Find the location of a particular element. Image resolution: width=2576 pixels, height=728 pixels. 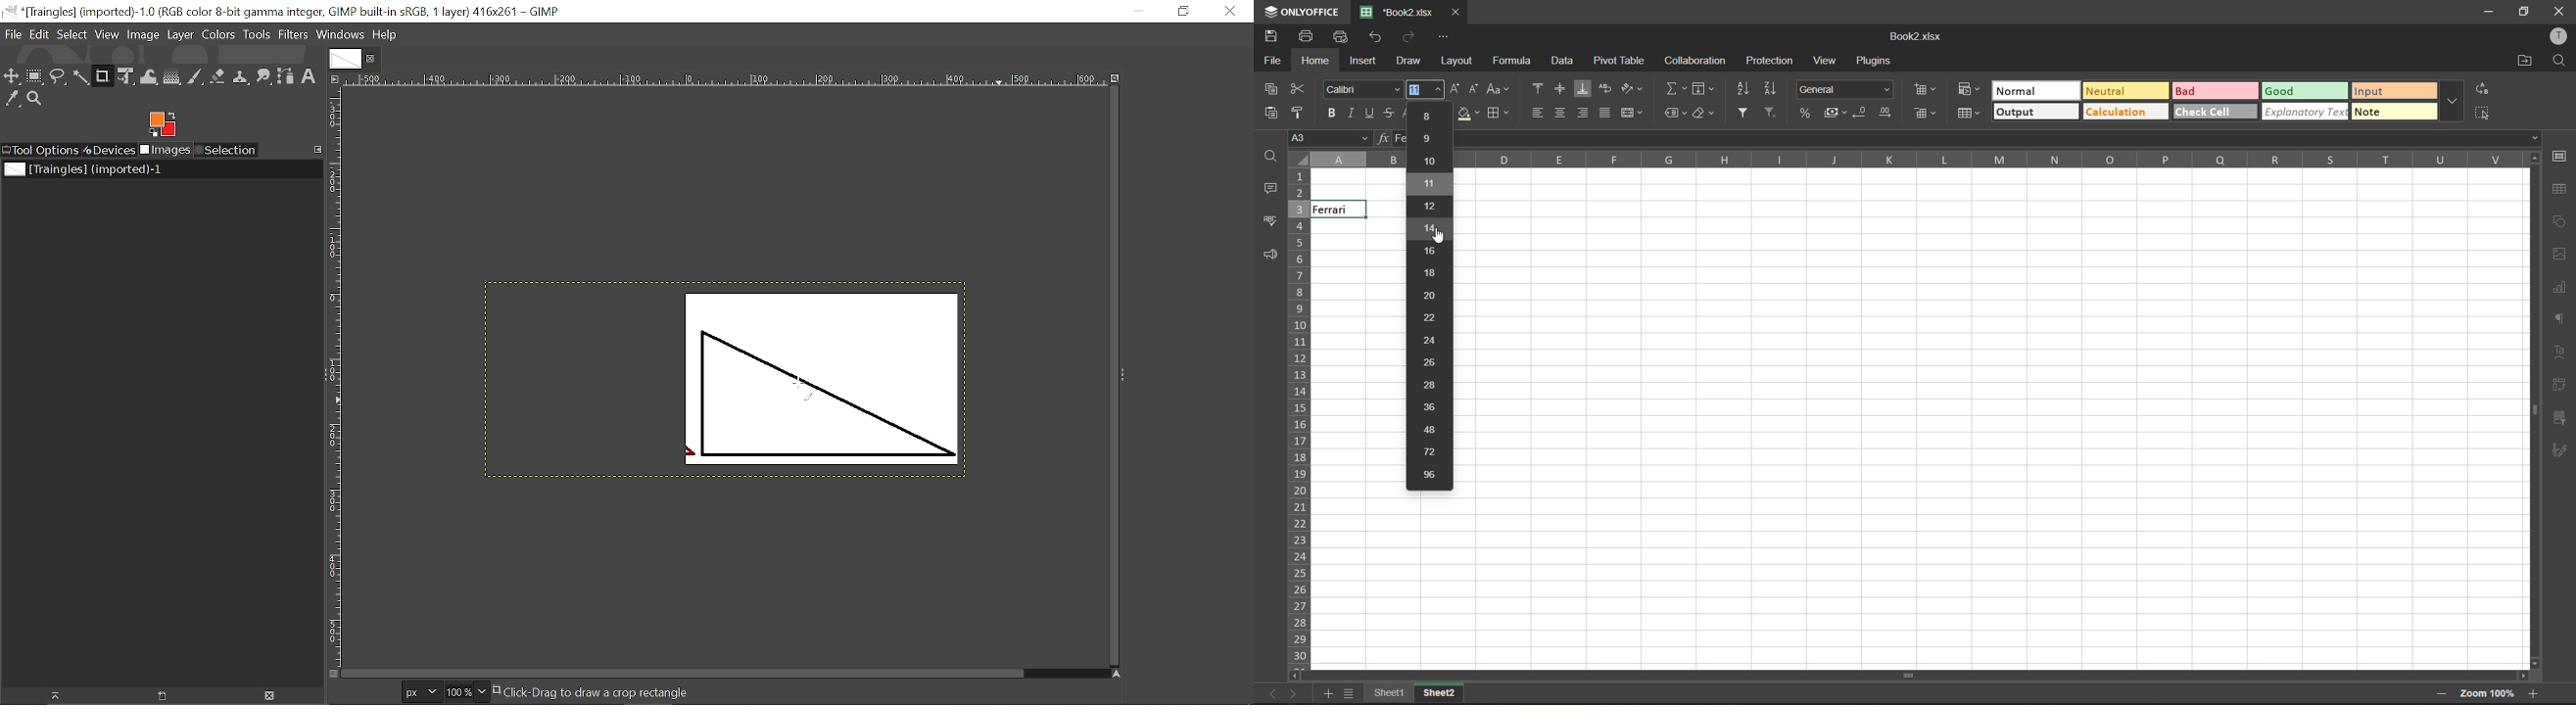

8 is located at coordinates (1429, 117).